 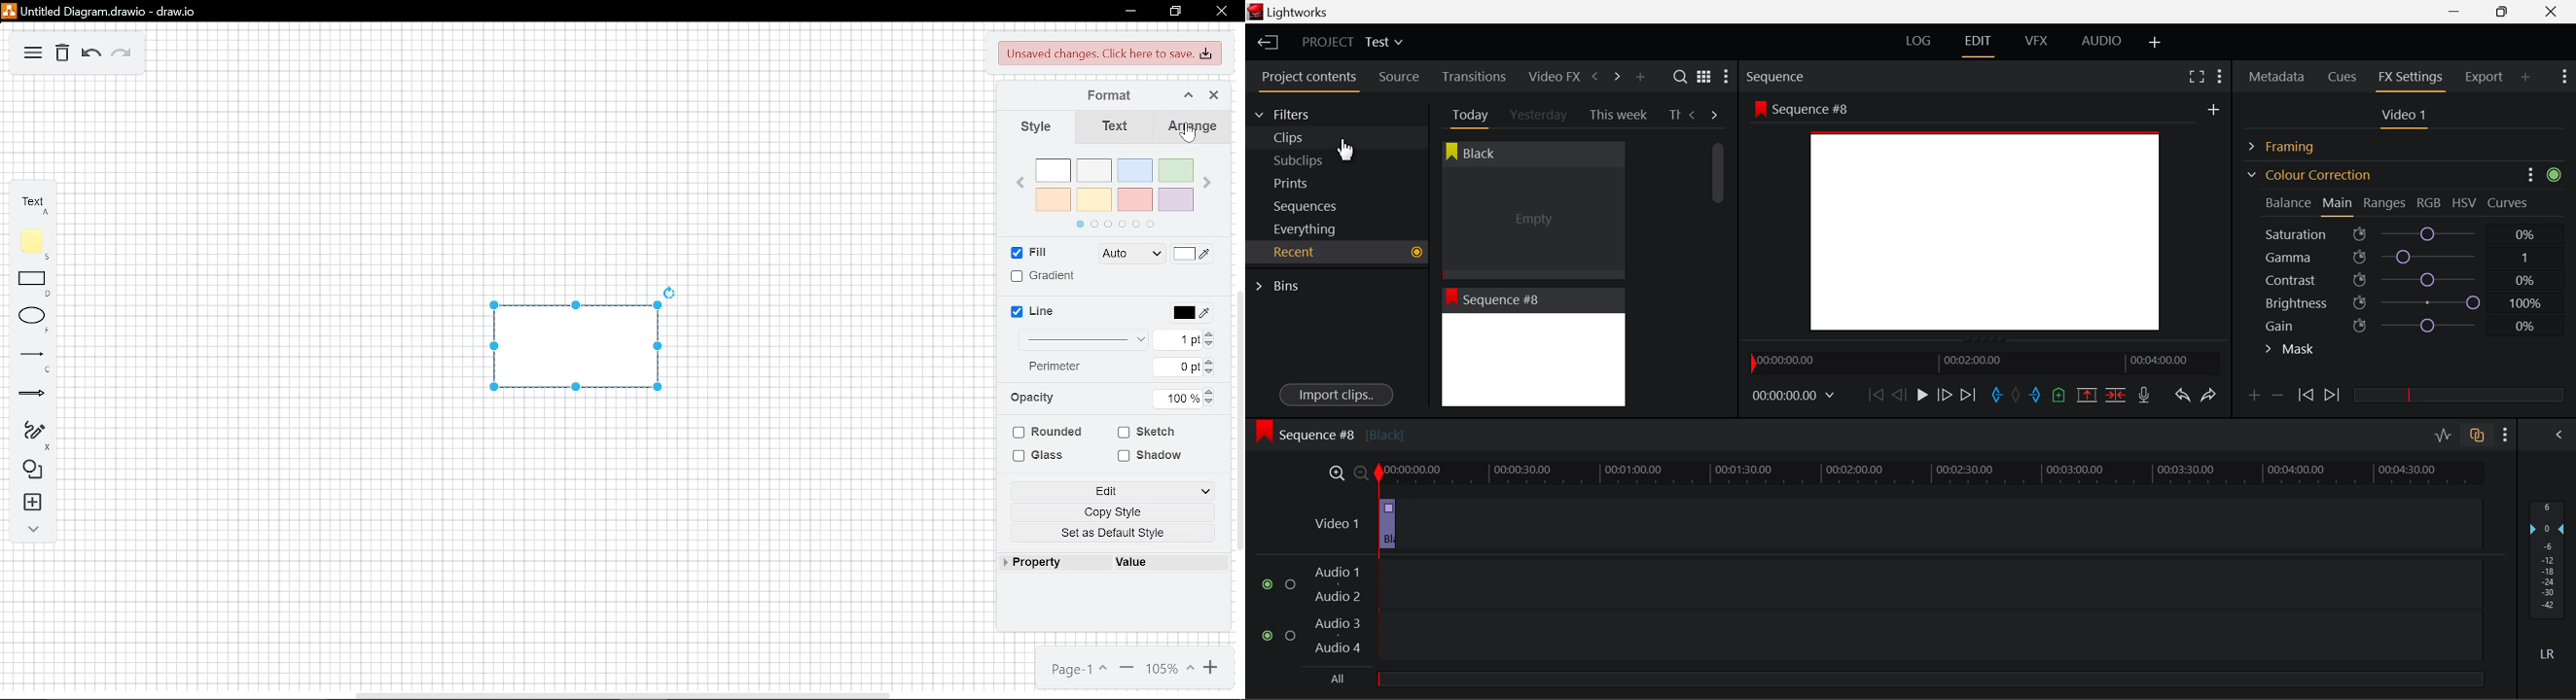 What do you see at coordinates (1969, 395) in the screenshot?
I see `To End` at bounding box center [1969, 395].